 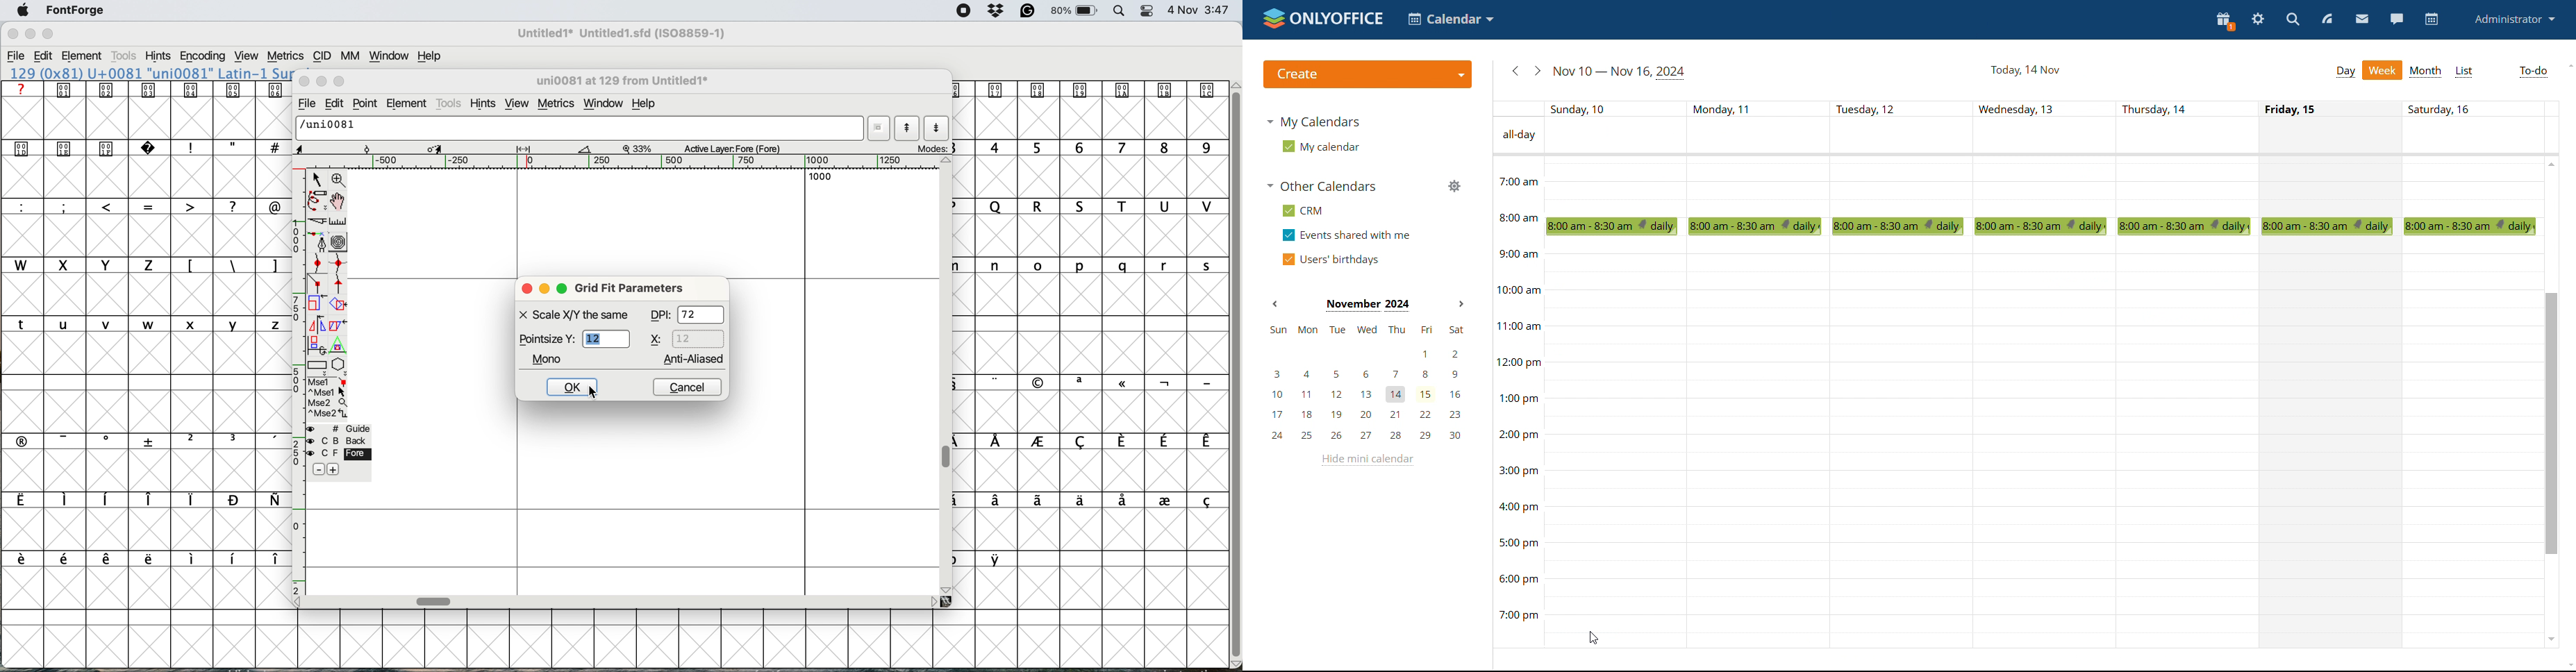 I want to click on mini calendar, so click(x=1366, y=382).